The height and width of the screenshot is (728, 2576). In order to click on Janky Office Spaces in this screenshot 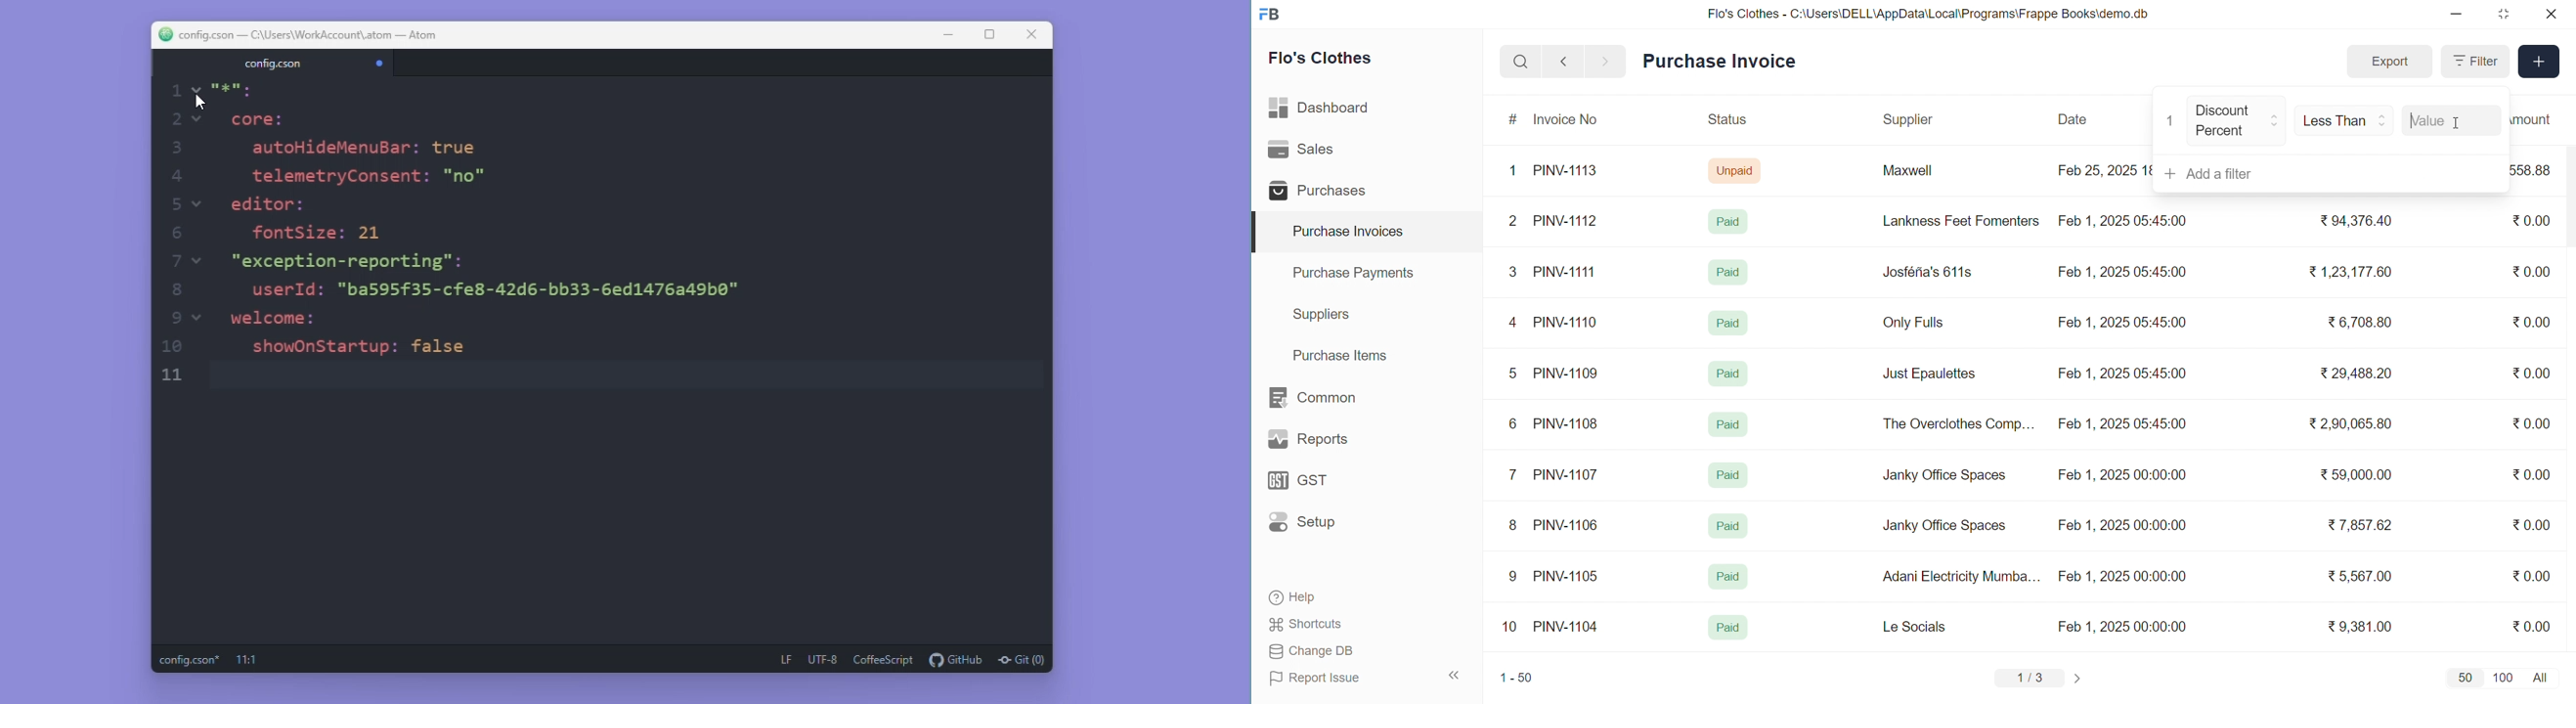, I will do `click(1946, 476)`.